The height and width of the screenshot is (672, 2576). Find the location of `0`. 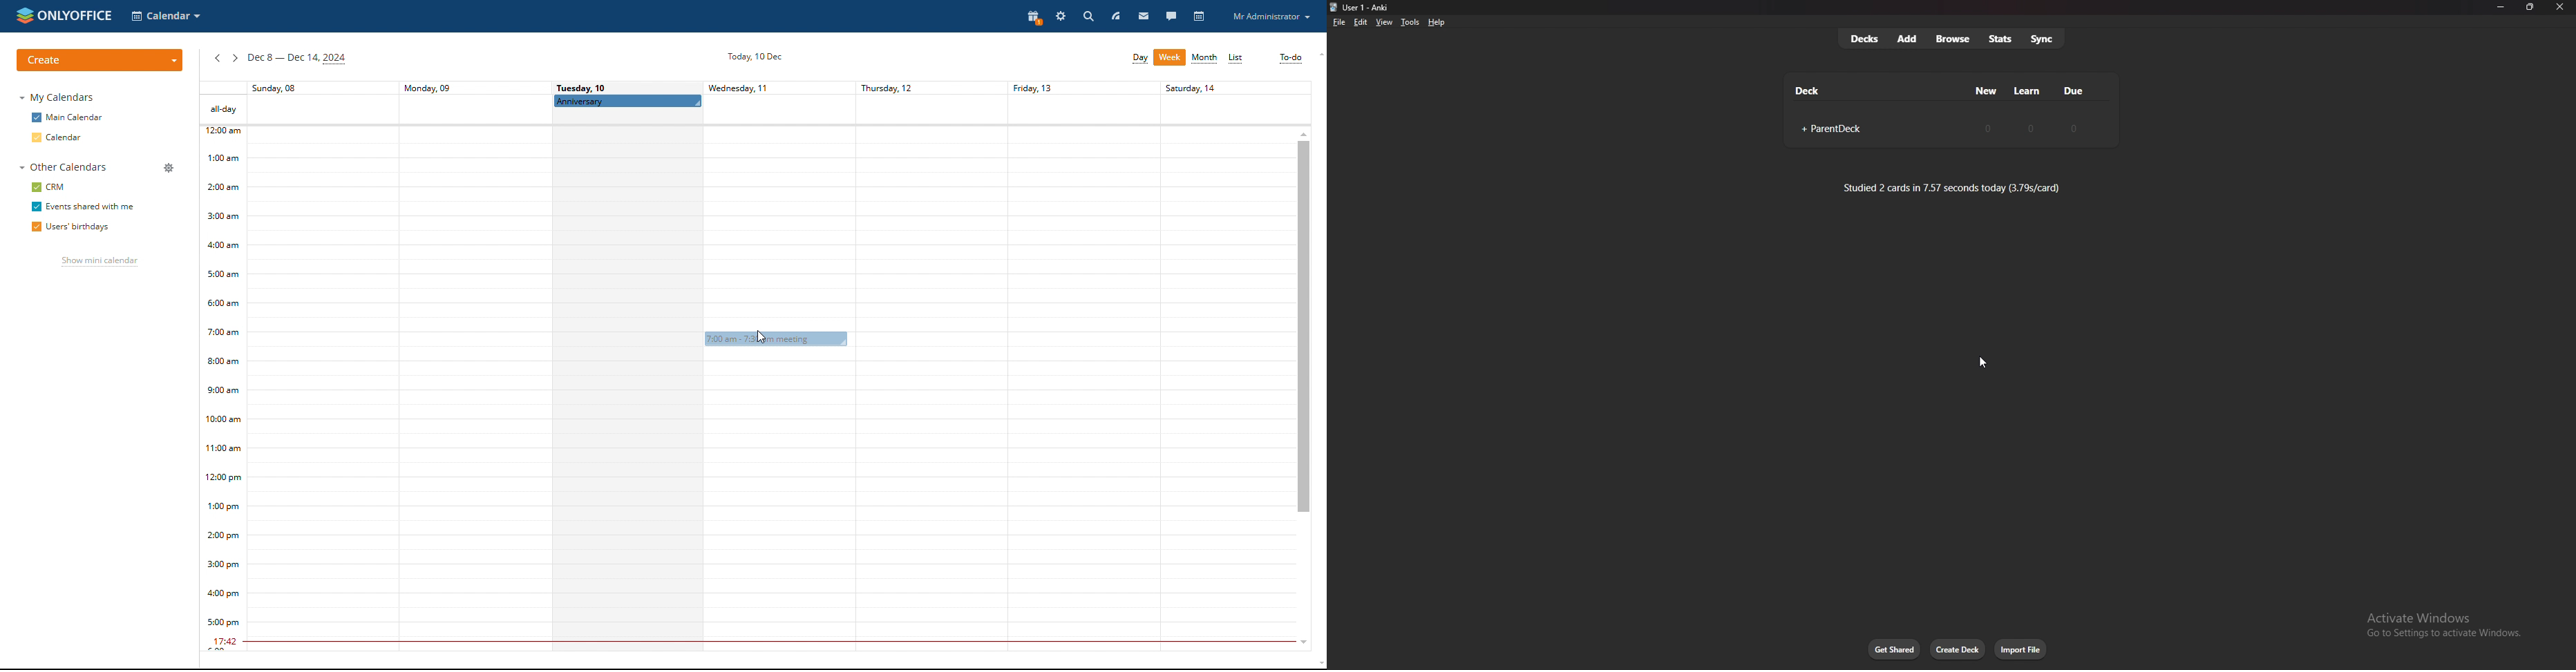

0 is located at coordinates (2031, 127).